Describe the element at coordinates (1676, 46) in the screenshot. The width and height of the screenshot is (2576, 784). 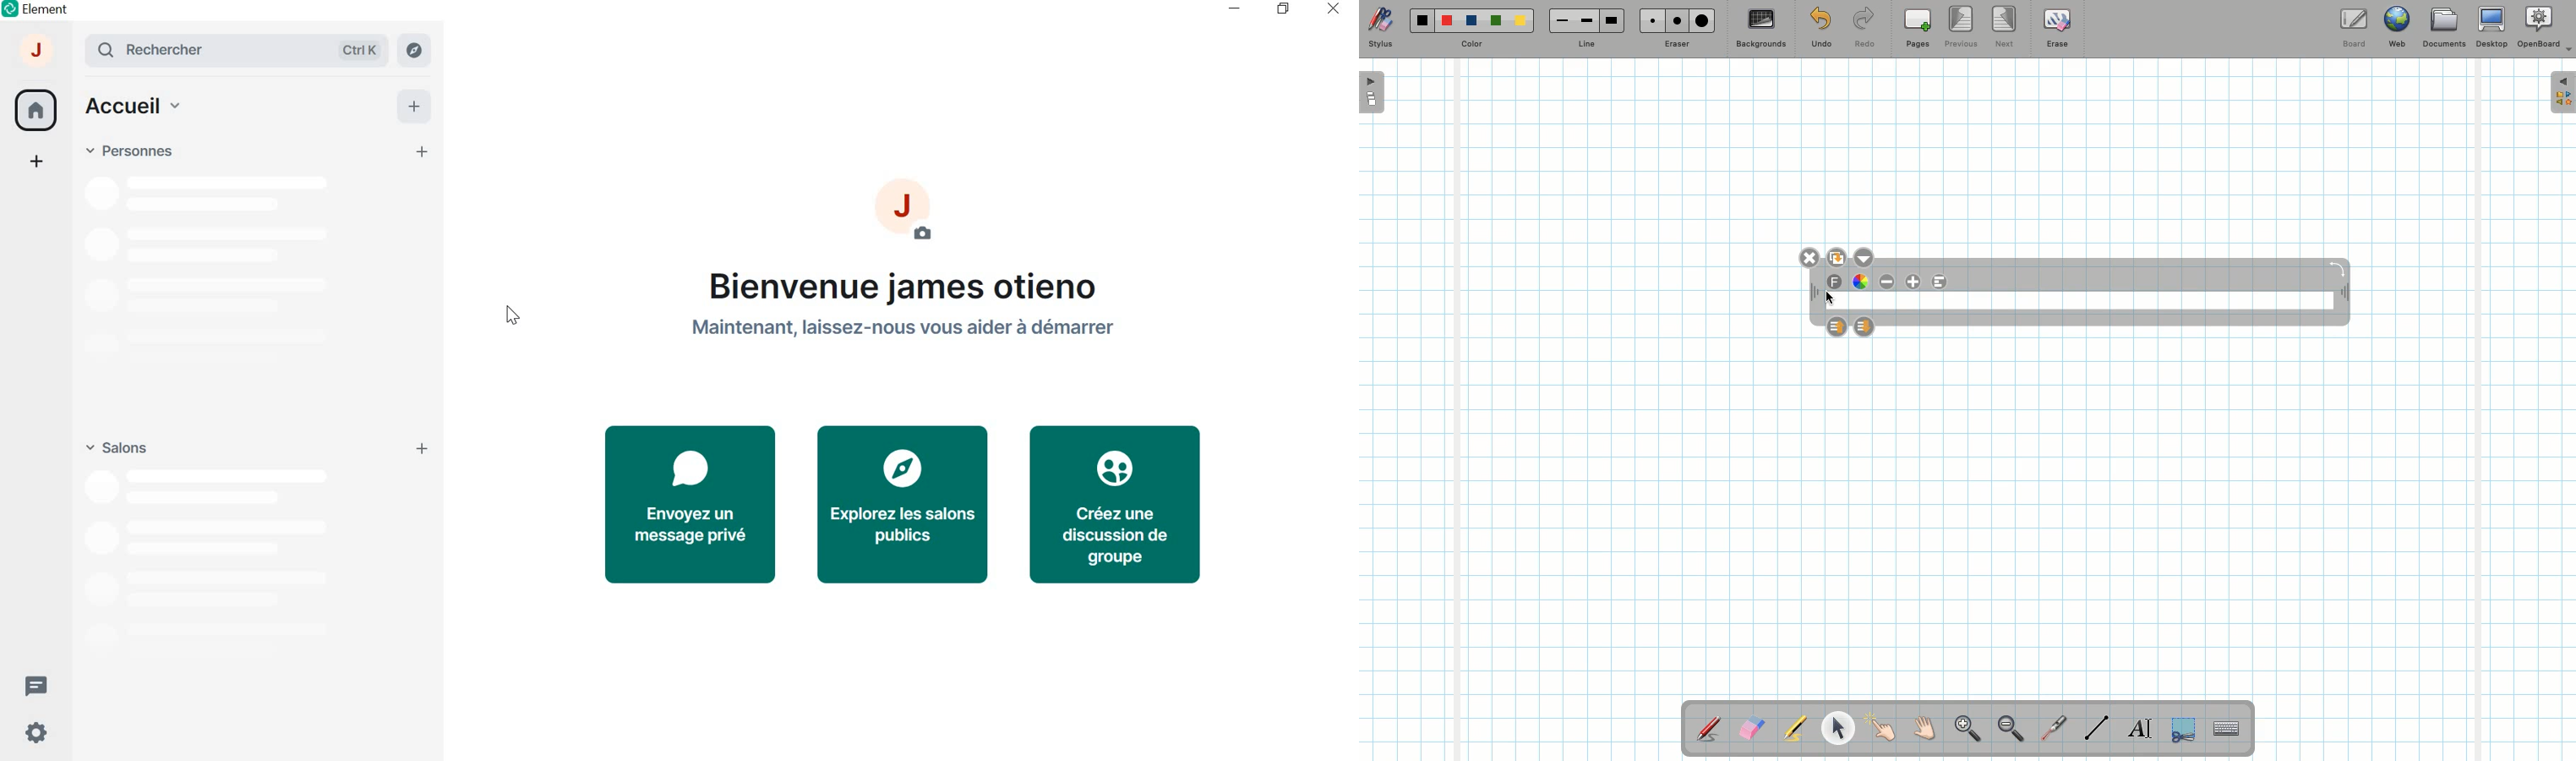
I see `Eraser` at that location.